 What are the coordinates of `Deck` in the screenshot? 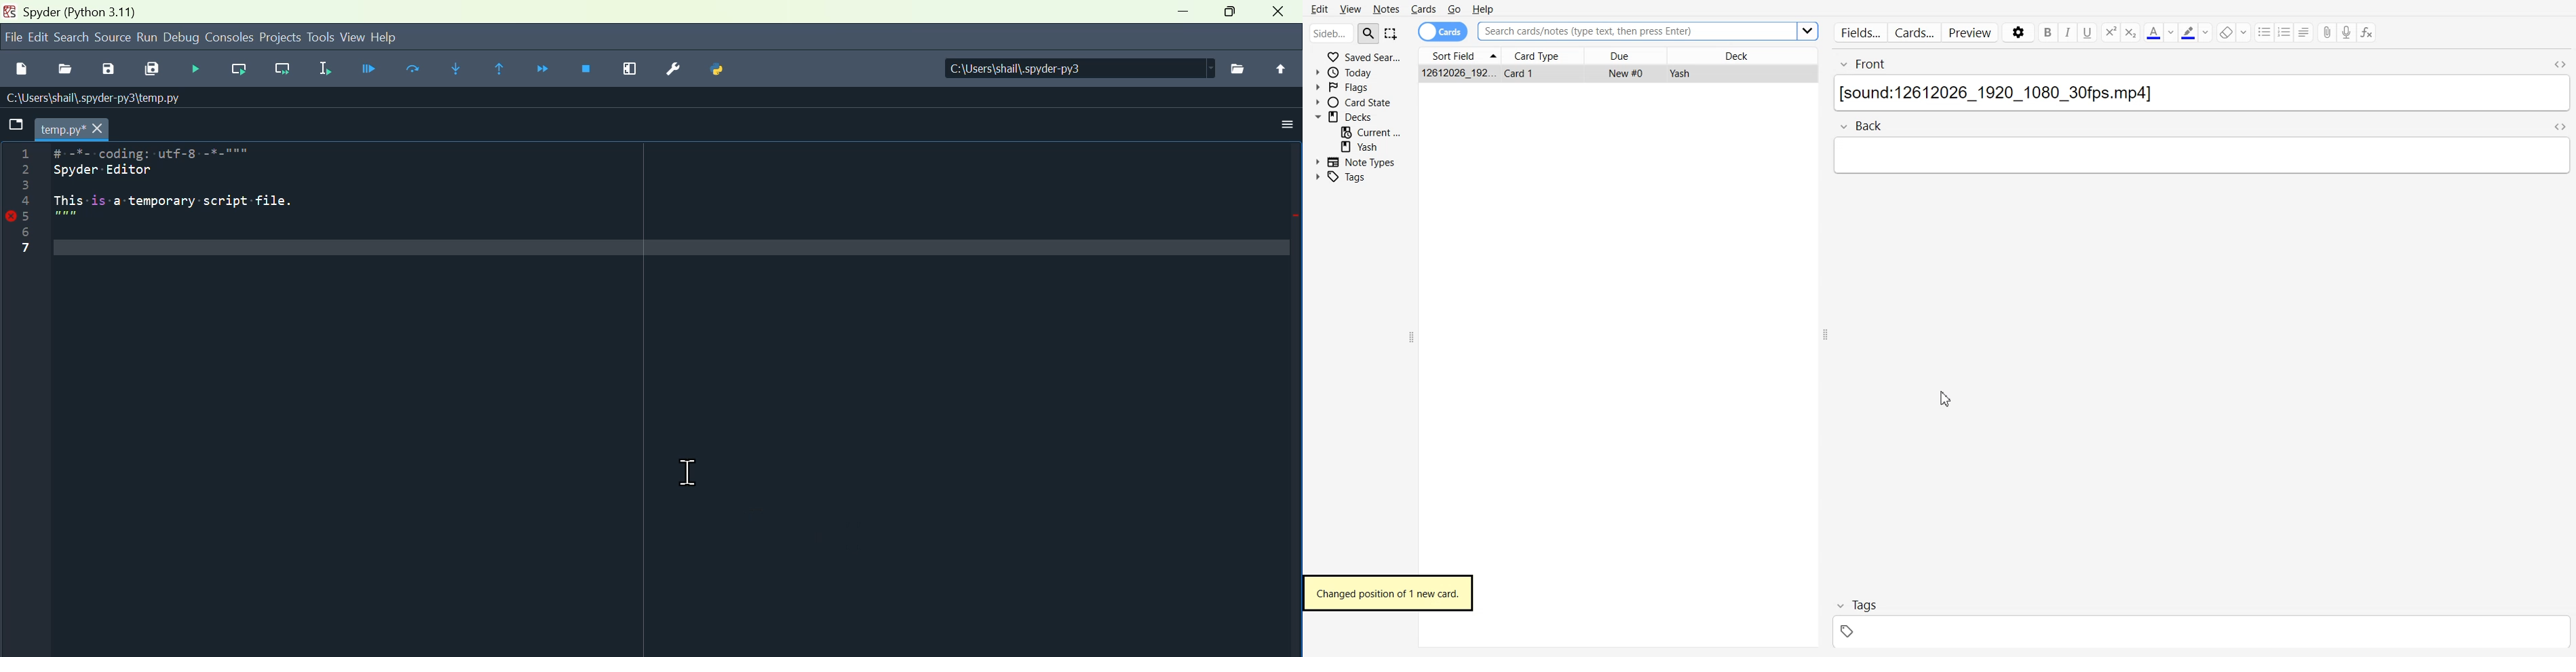 It's located at (1358, 116).